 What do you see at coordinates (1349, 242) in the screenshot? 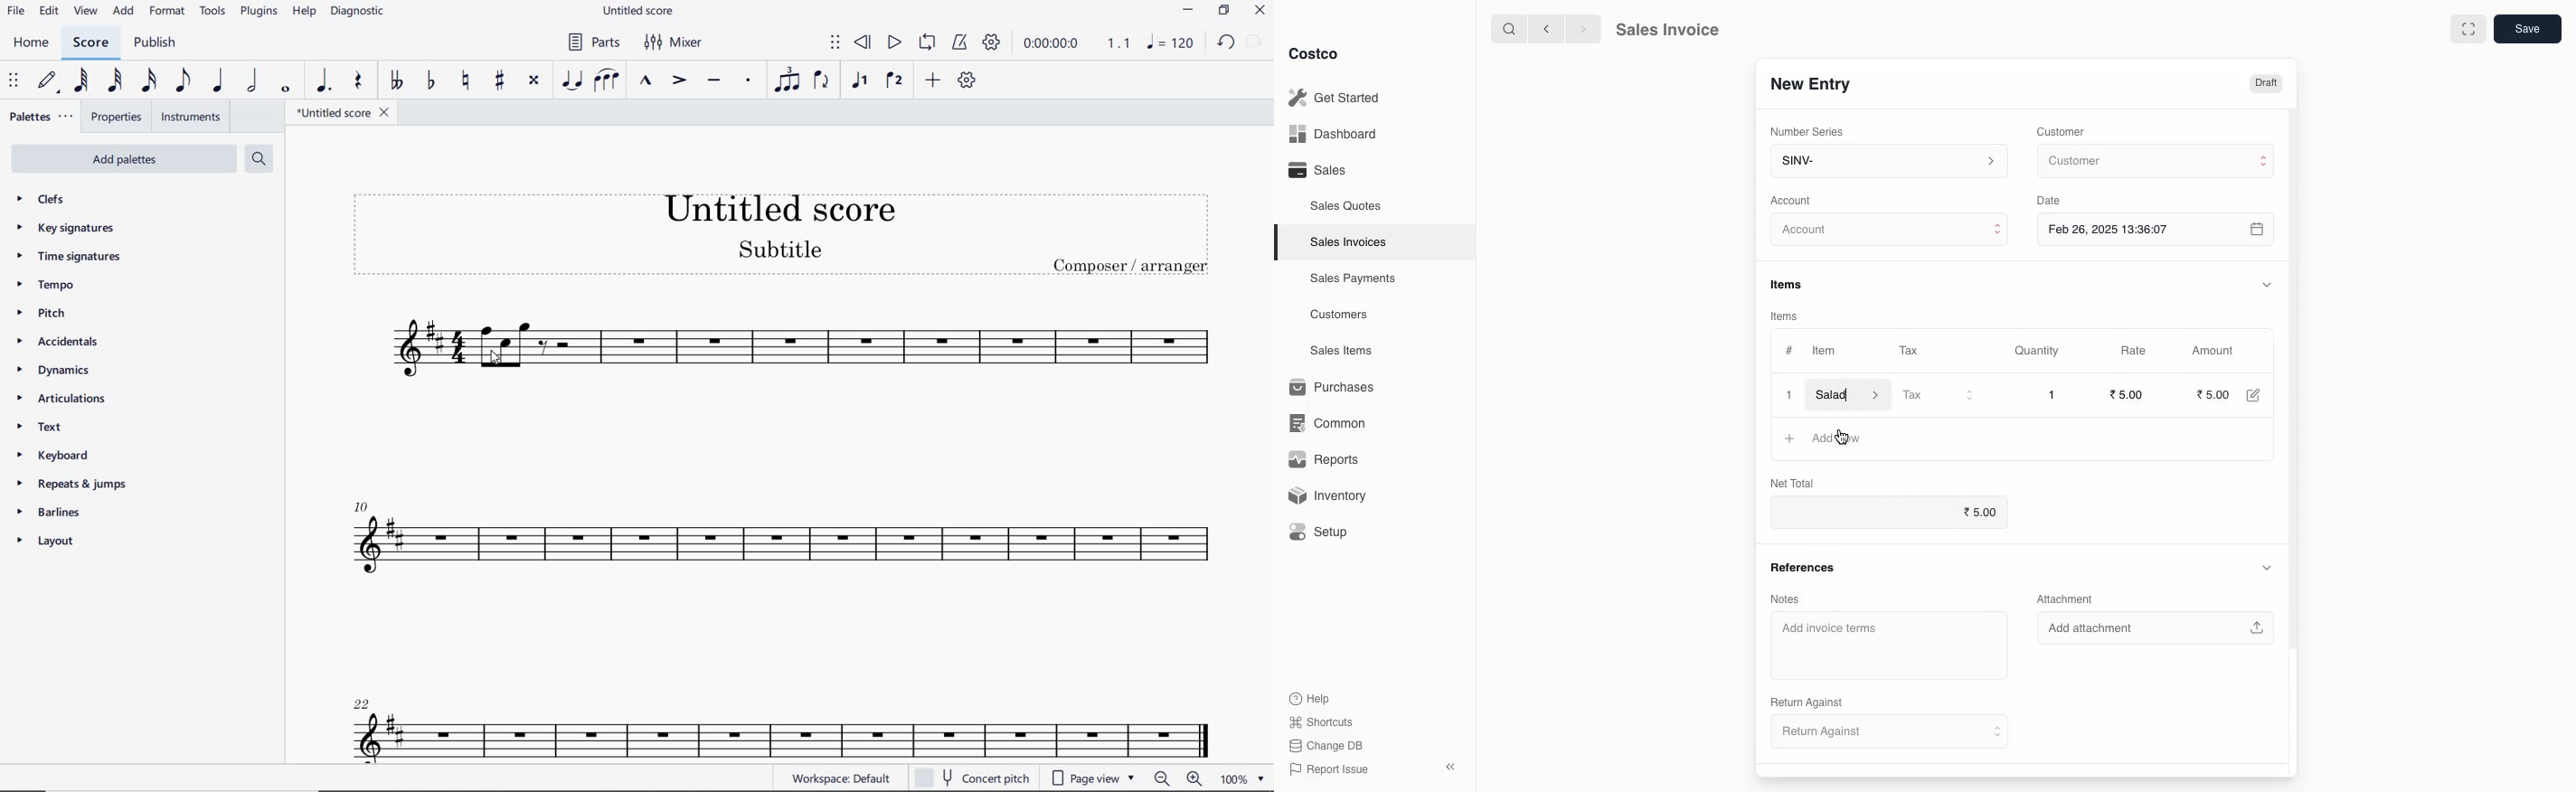
I see `Sales Invoices` at bounding box center [1349, 242].